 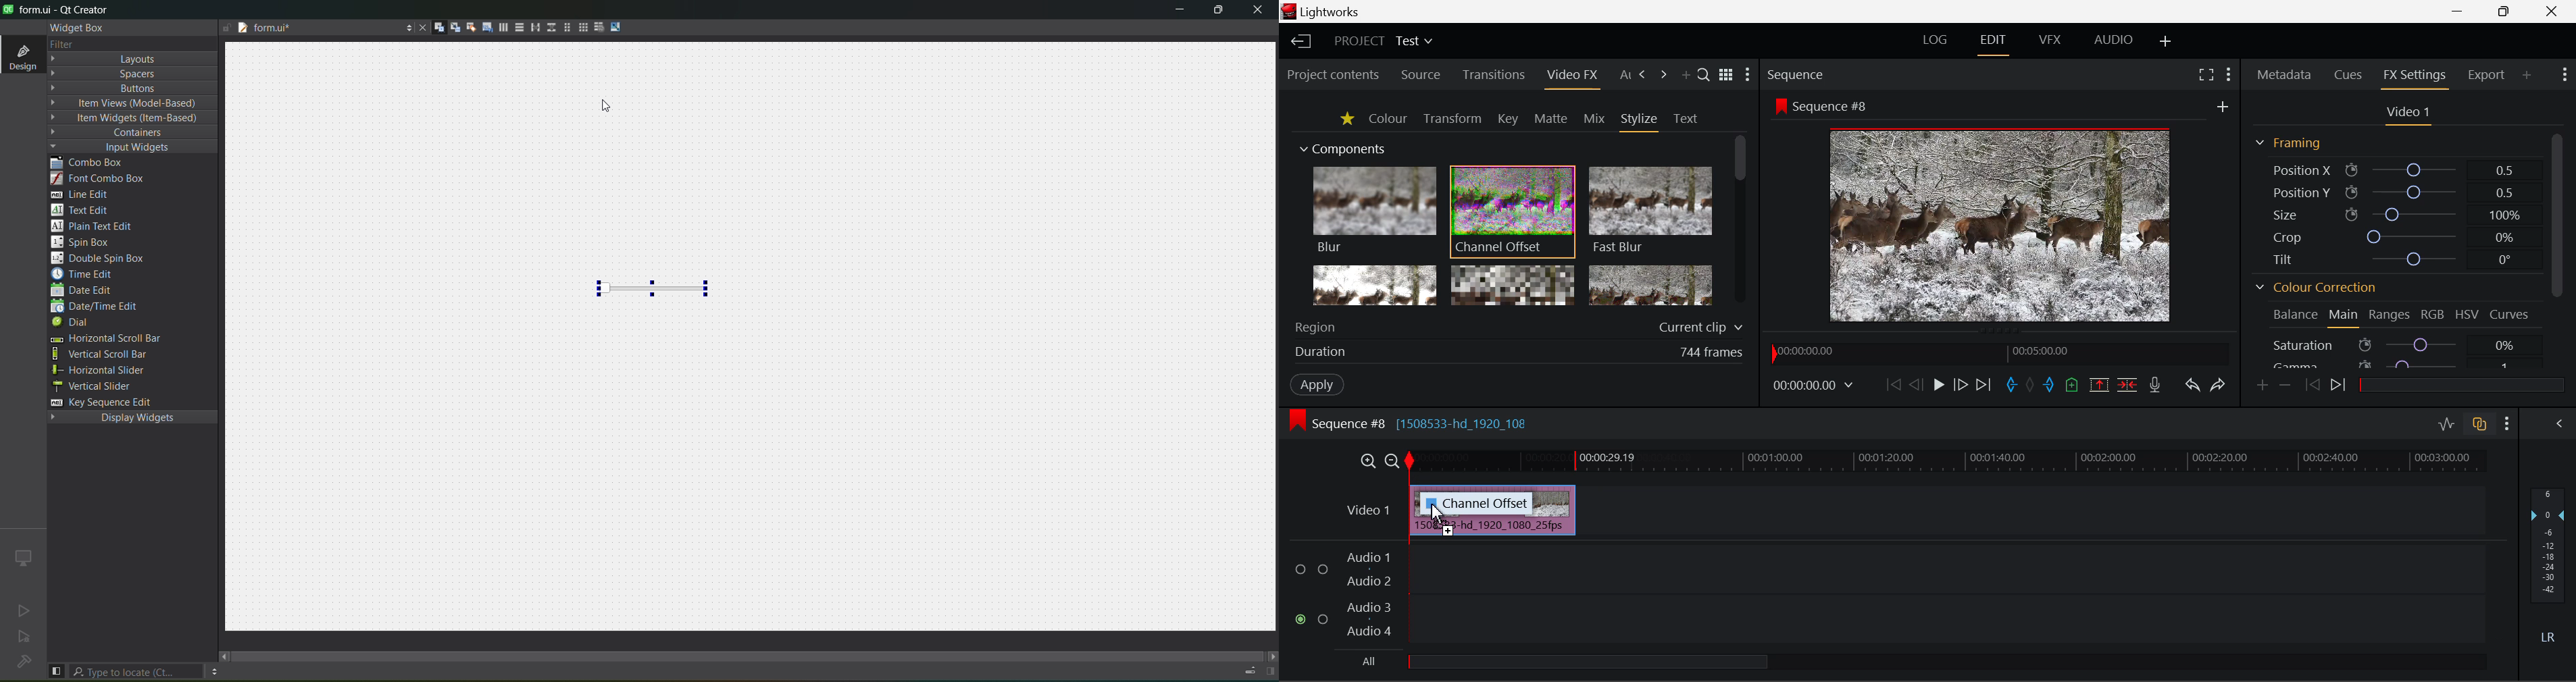 I want to click on Go Back, so click(x=1915, y=385).